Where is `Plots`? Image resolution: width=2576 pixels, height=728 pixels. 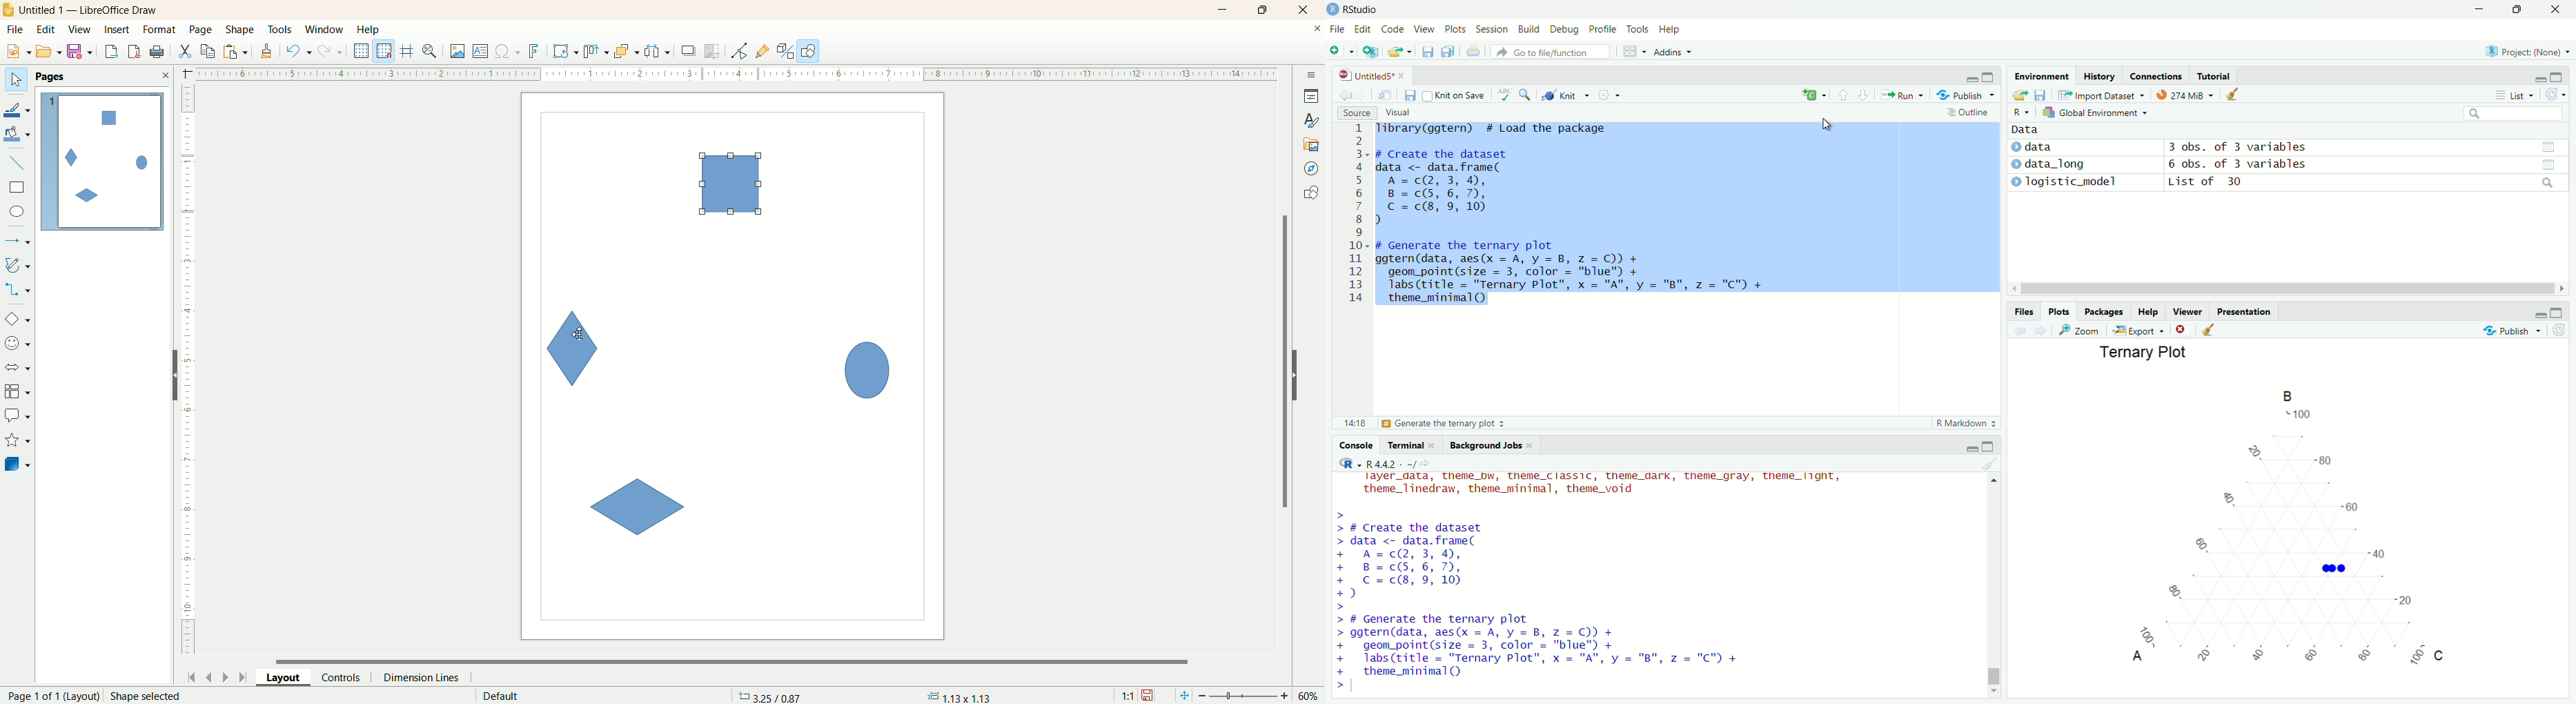 Plots is located at coordinates (2057, 310).